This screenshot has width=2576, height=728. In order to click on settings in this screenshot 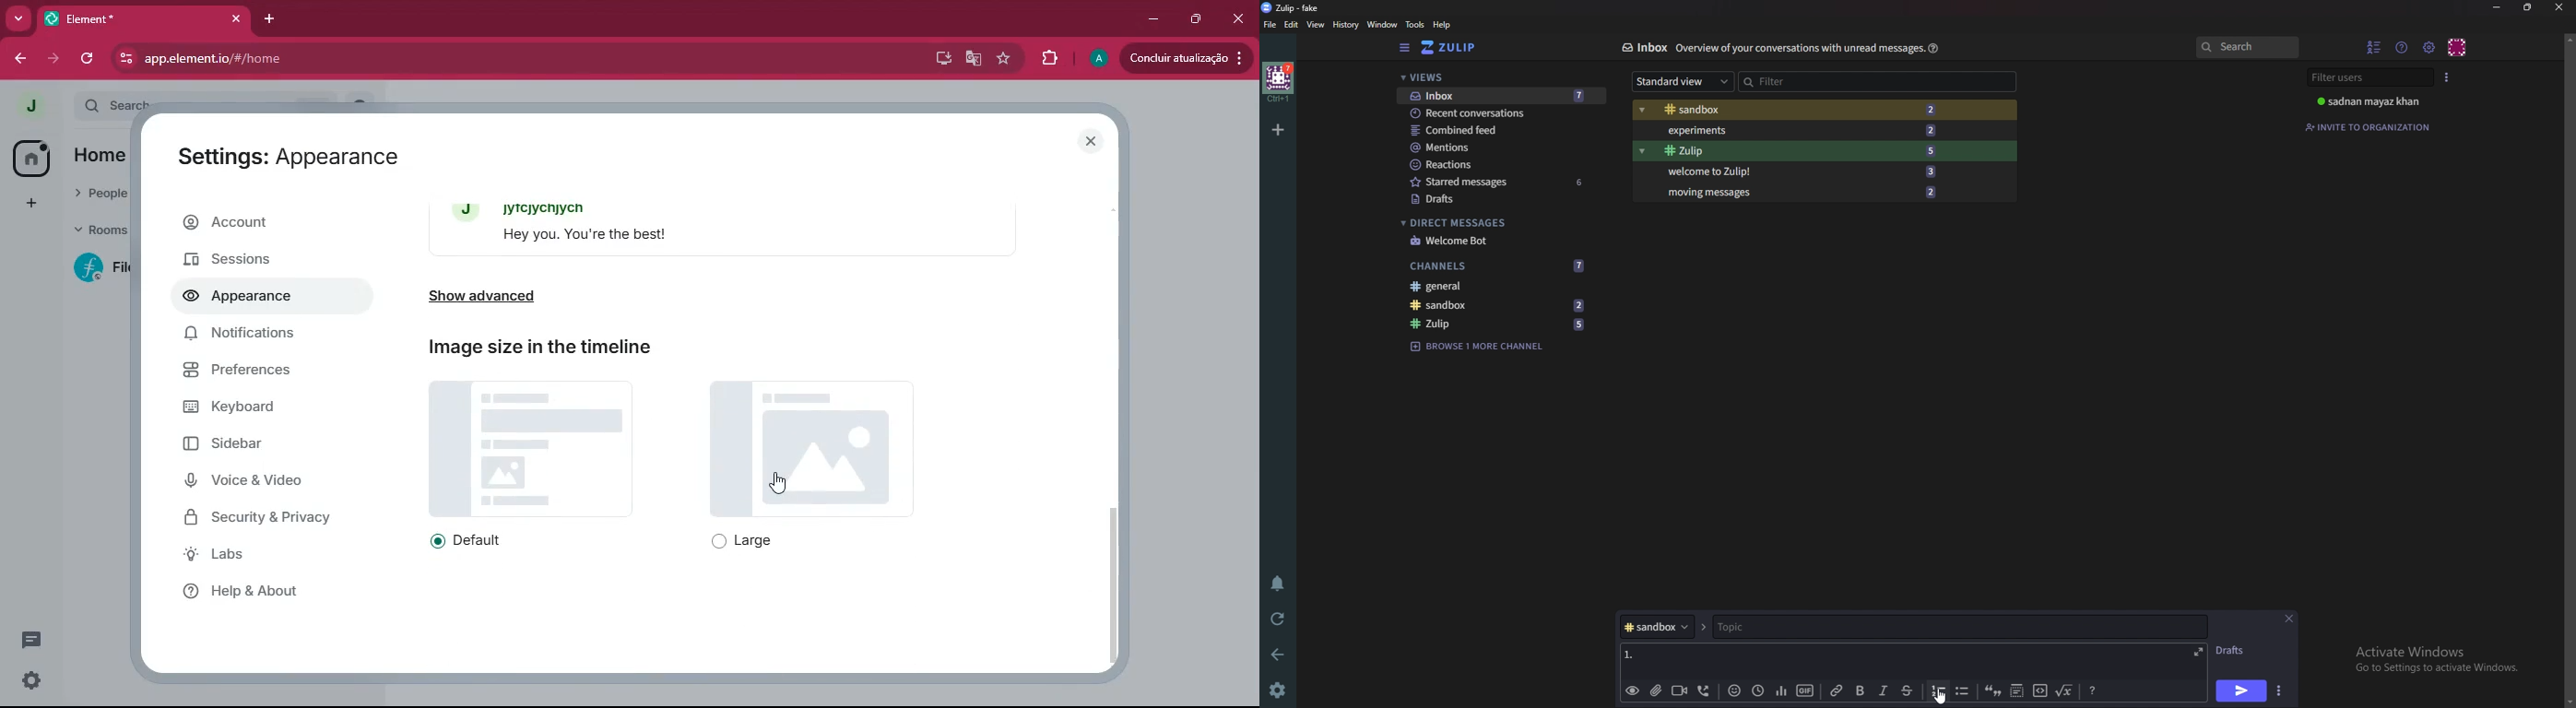, I will do `click(30, 679)`.